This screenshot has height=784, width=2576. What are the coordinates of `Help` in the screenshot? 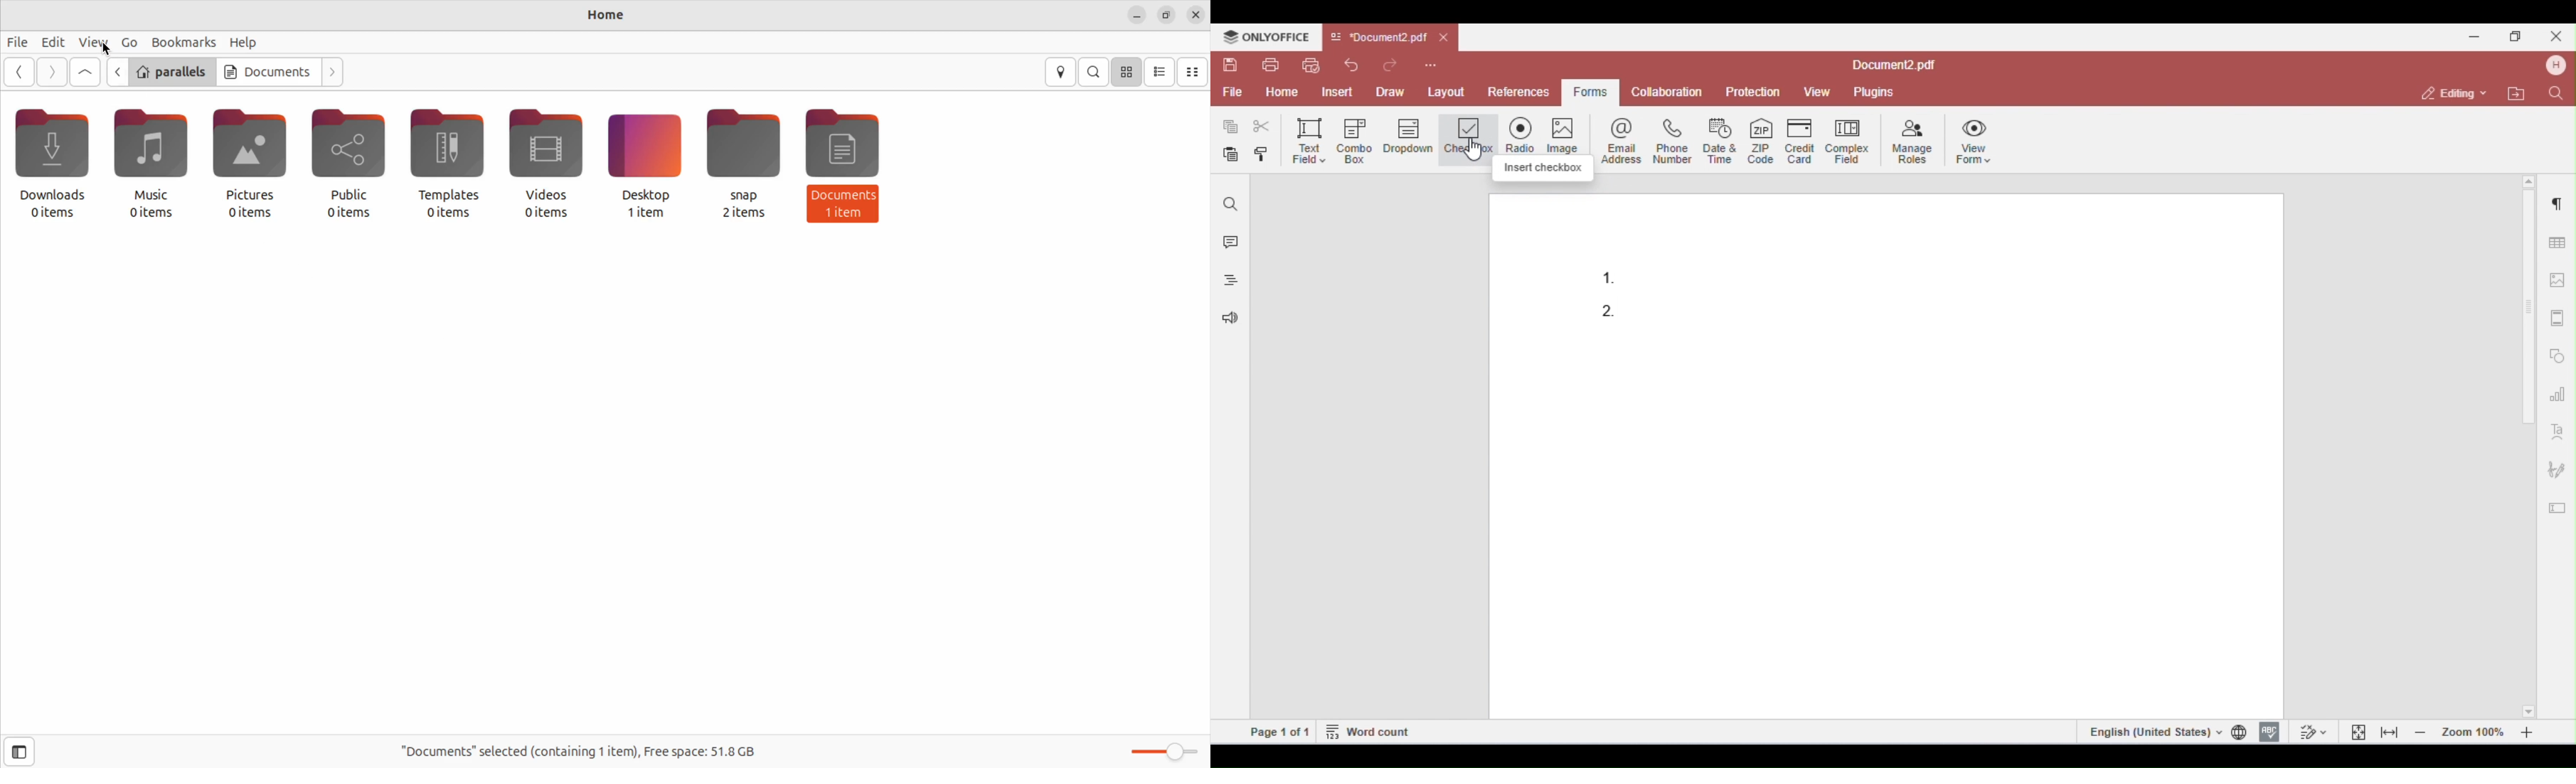 It's located at (246, 42).